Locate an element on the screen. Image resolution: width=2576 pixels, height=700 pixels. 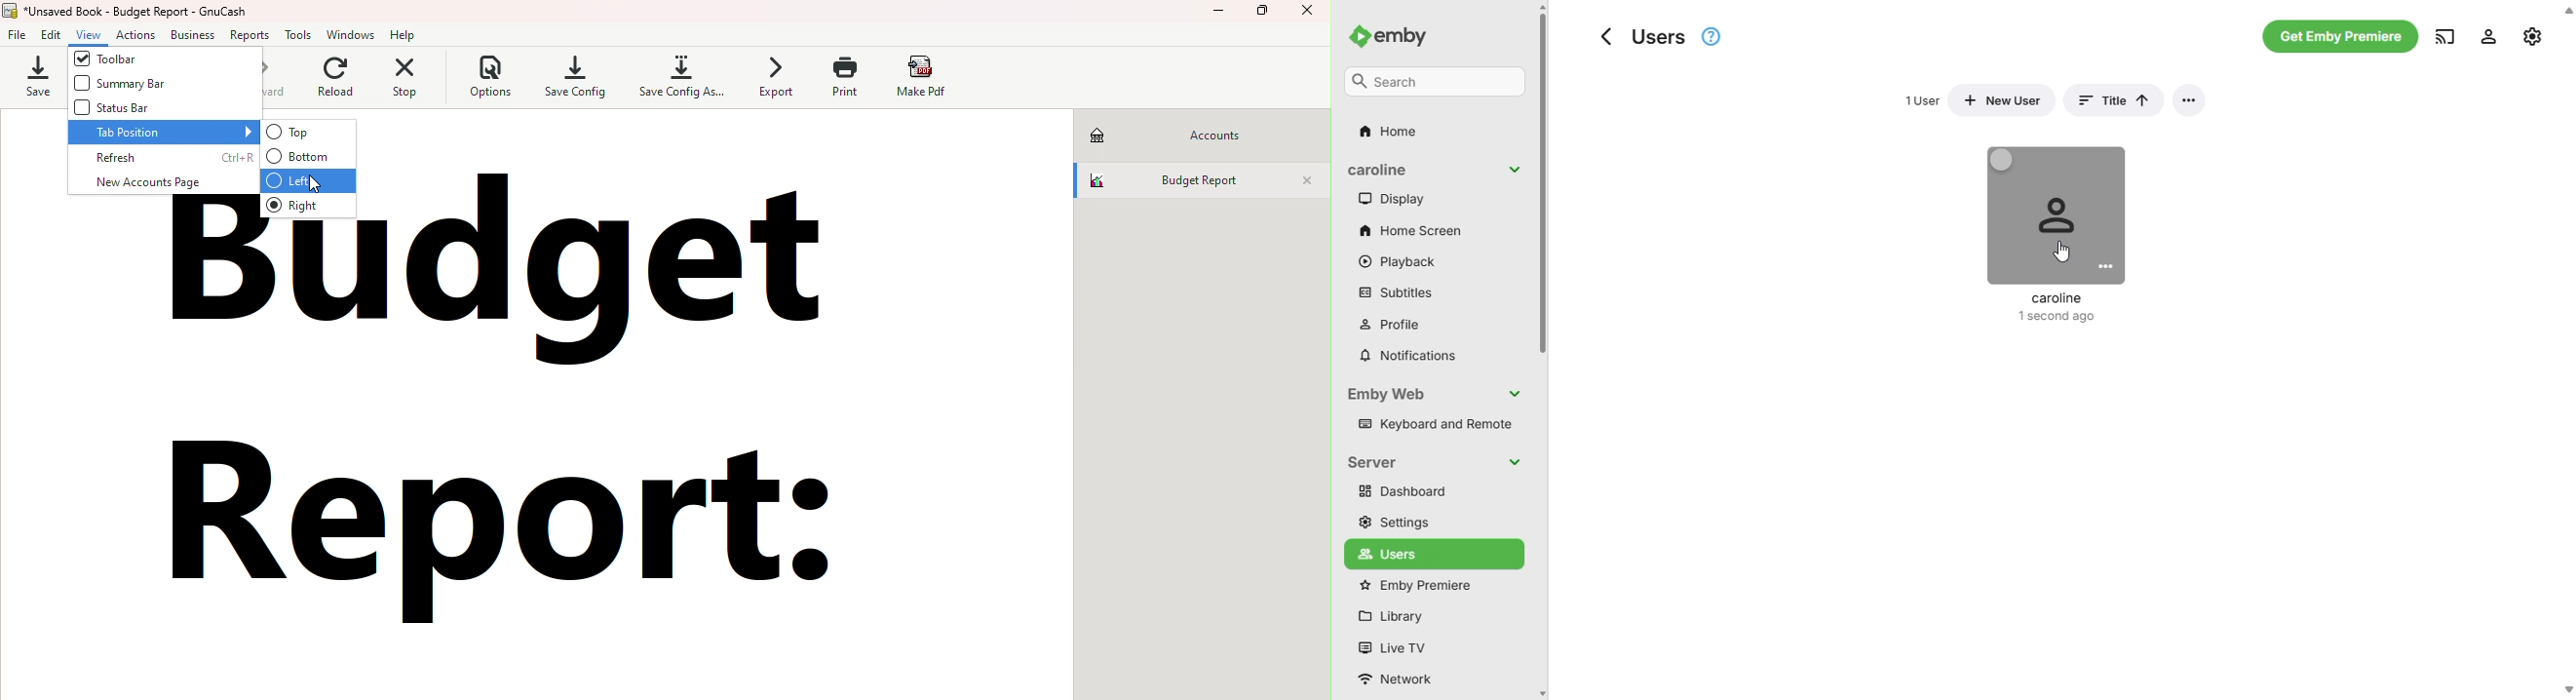
Save is located at coordinates (35, 77).